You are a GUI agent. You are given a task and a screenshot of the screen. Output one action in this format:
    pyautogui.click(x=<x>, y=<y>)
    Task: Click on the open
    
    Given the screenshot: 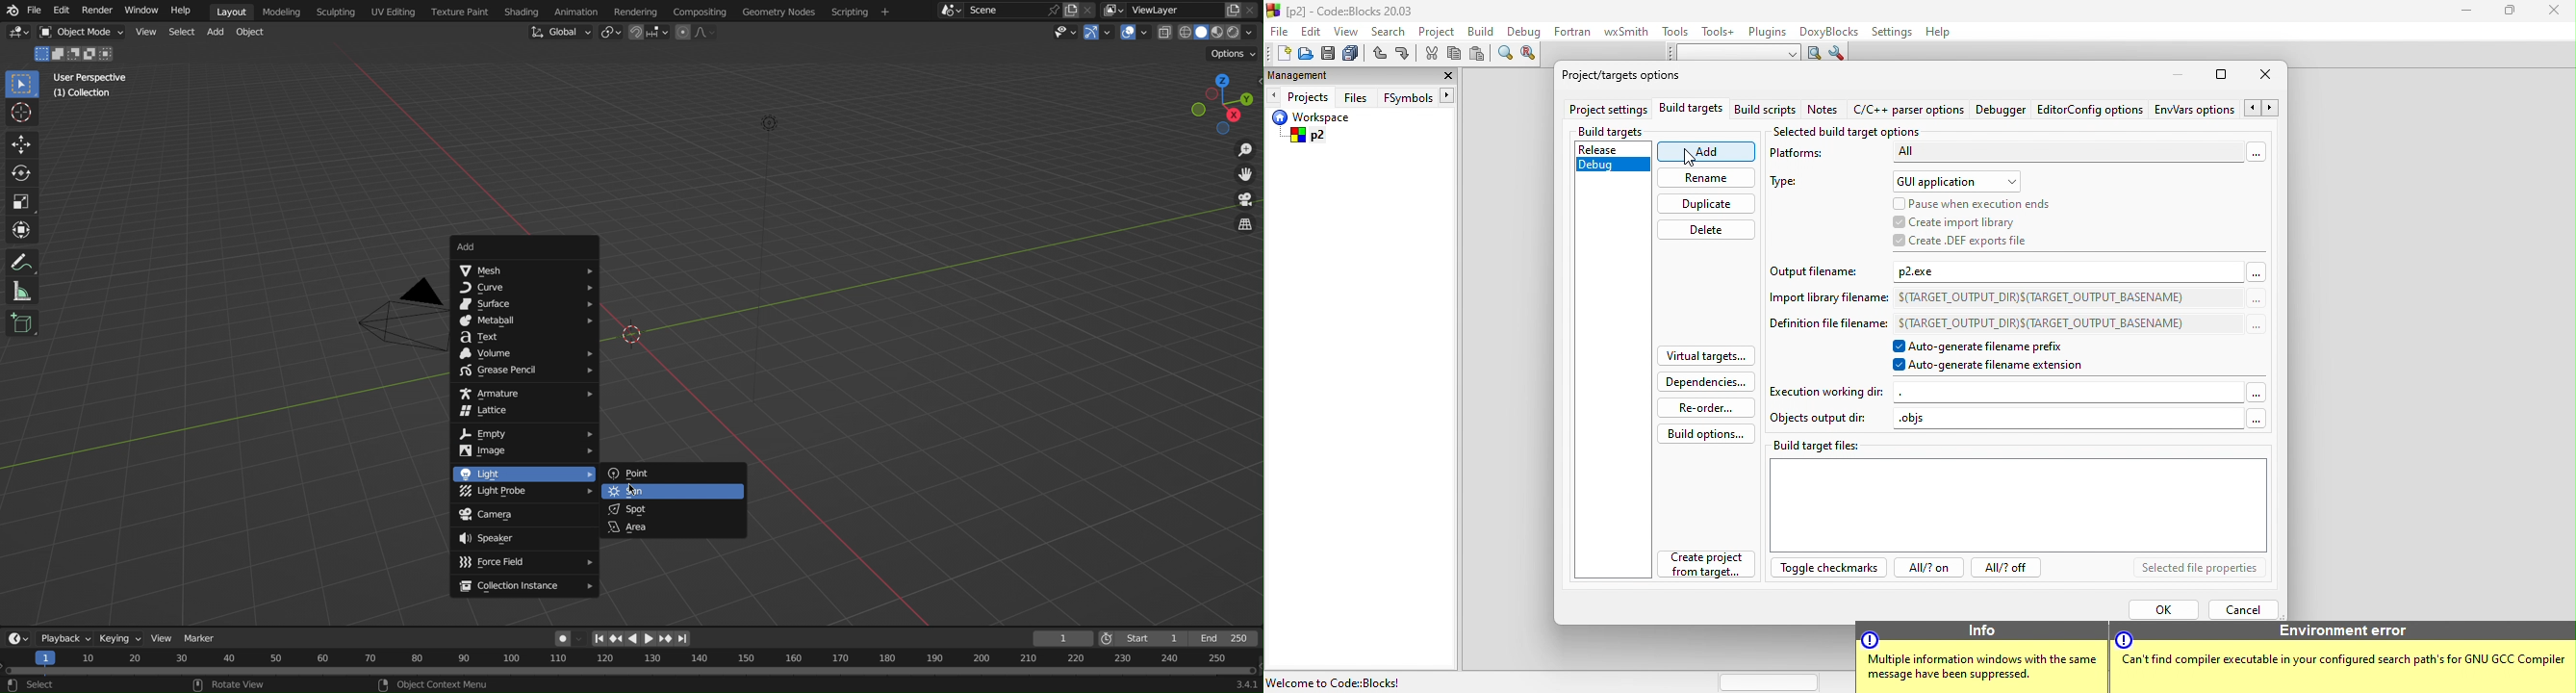 What is the action you would take?
    pyautogui.click(x=1306, y=54)
    